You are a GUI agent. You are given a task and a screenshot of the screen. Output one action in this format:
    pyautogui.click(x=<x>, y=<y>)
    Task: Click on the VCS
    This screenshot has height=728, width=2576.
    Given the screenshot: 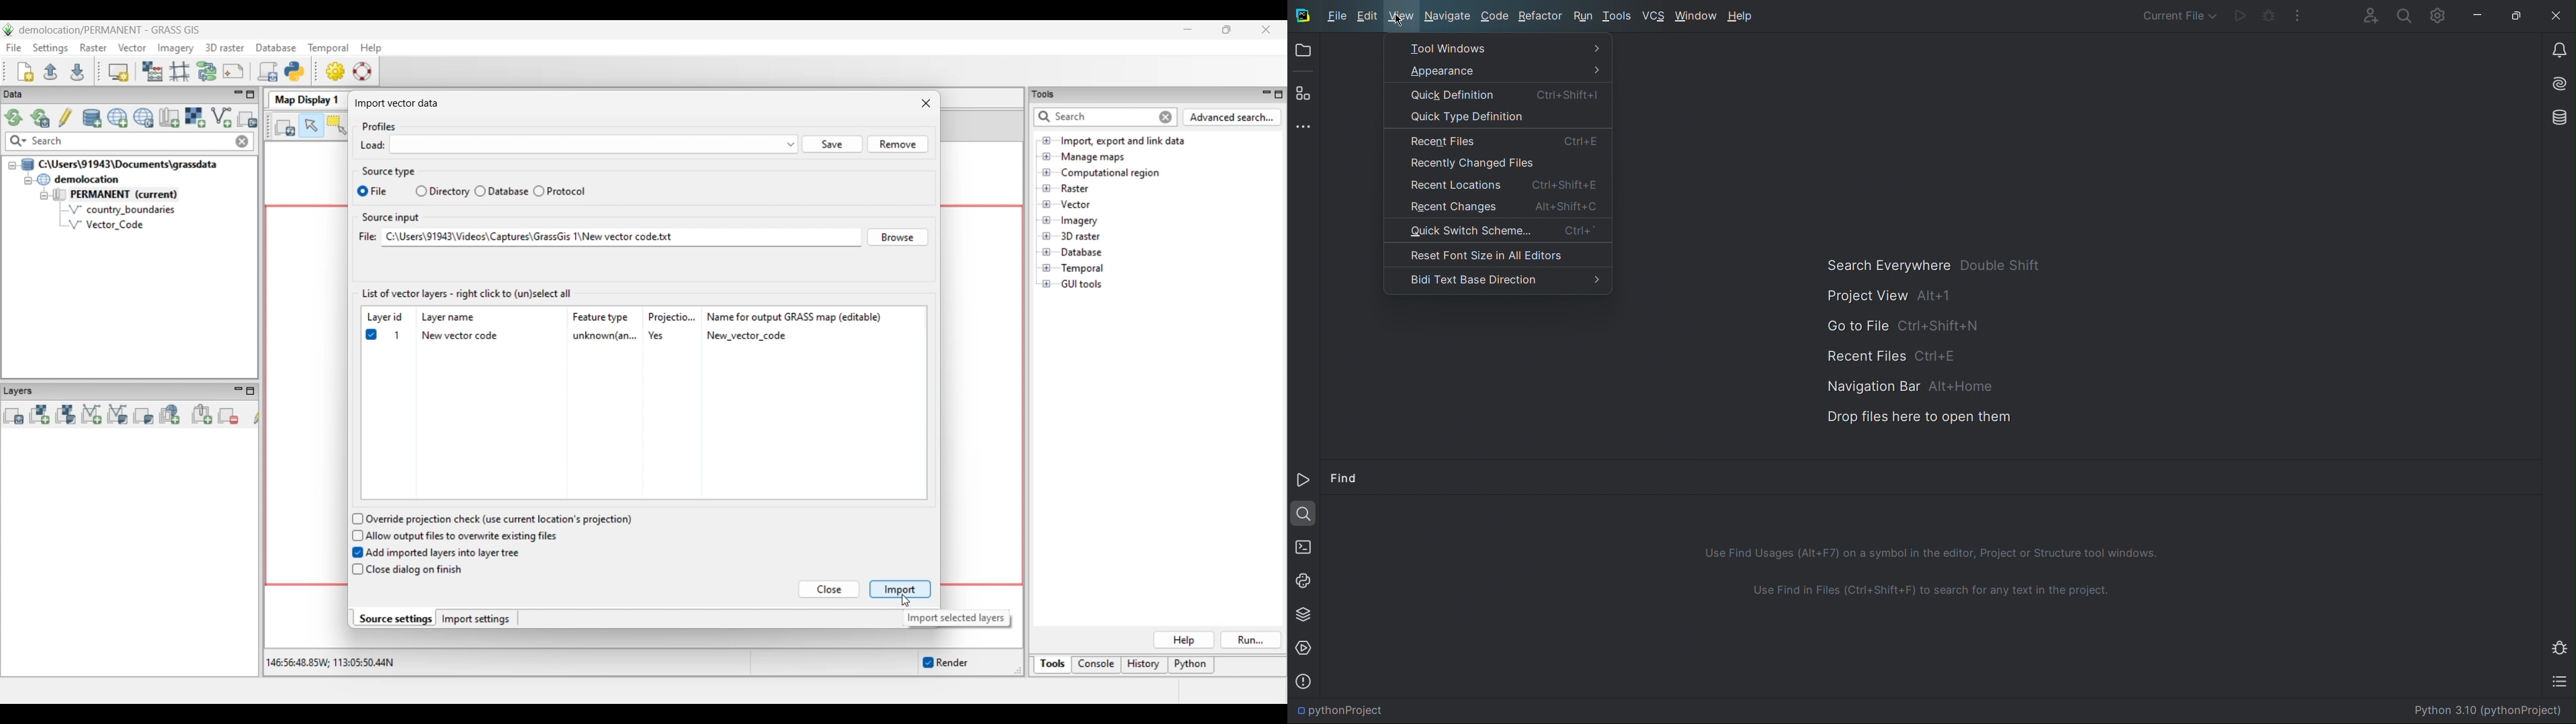 What is the action you would take?
    pyautogui.click(x=1655, y=17)
    